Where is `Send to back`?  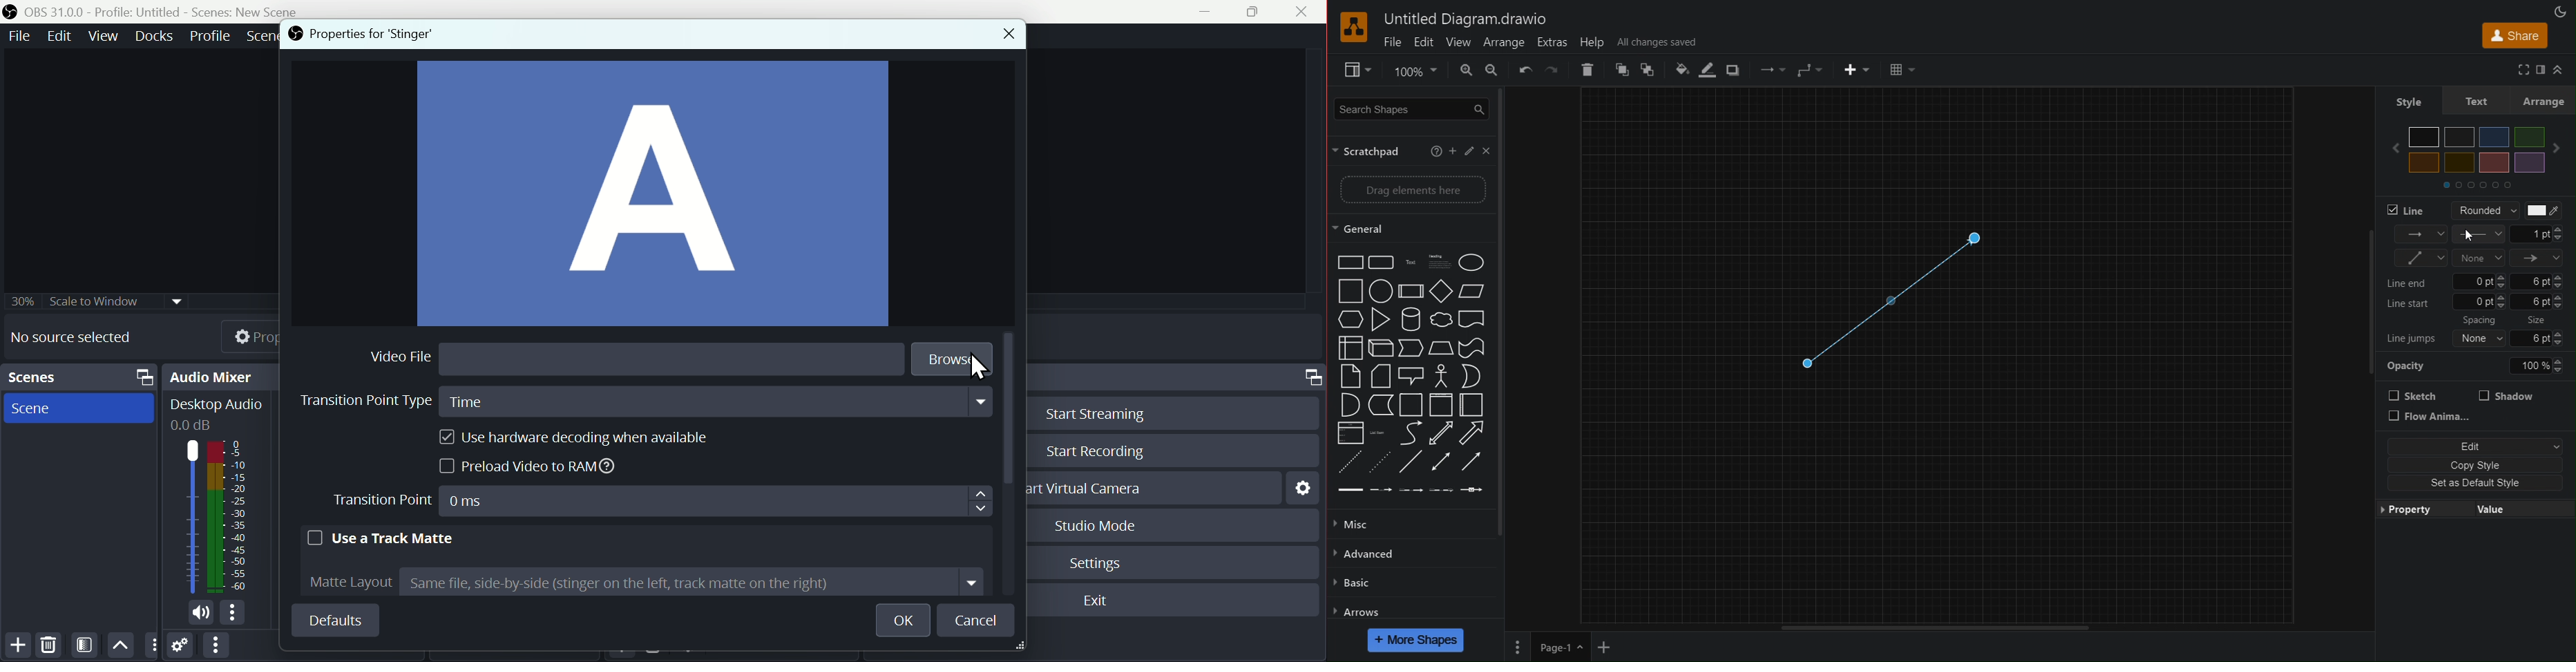
Send to back is located at coordinates (1650, 70).